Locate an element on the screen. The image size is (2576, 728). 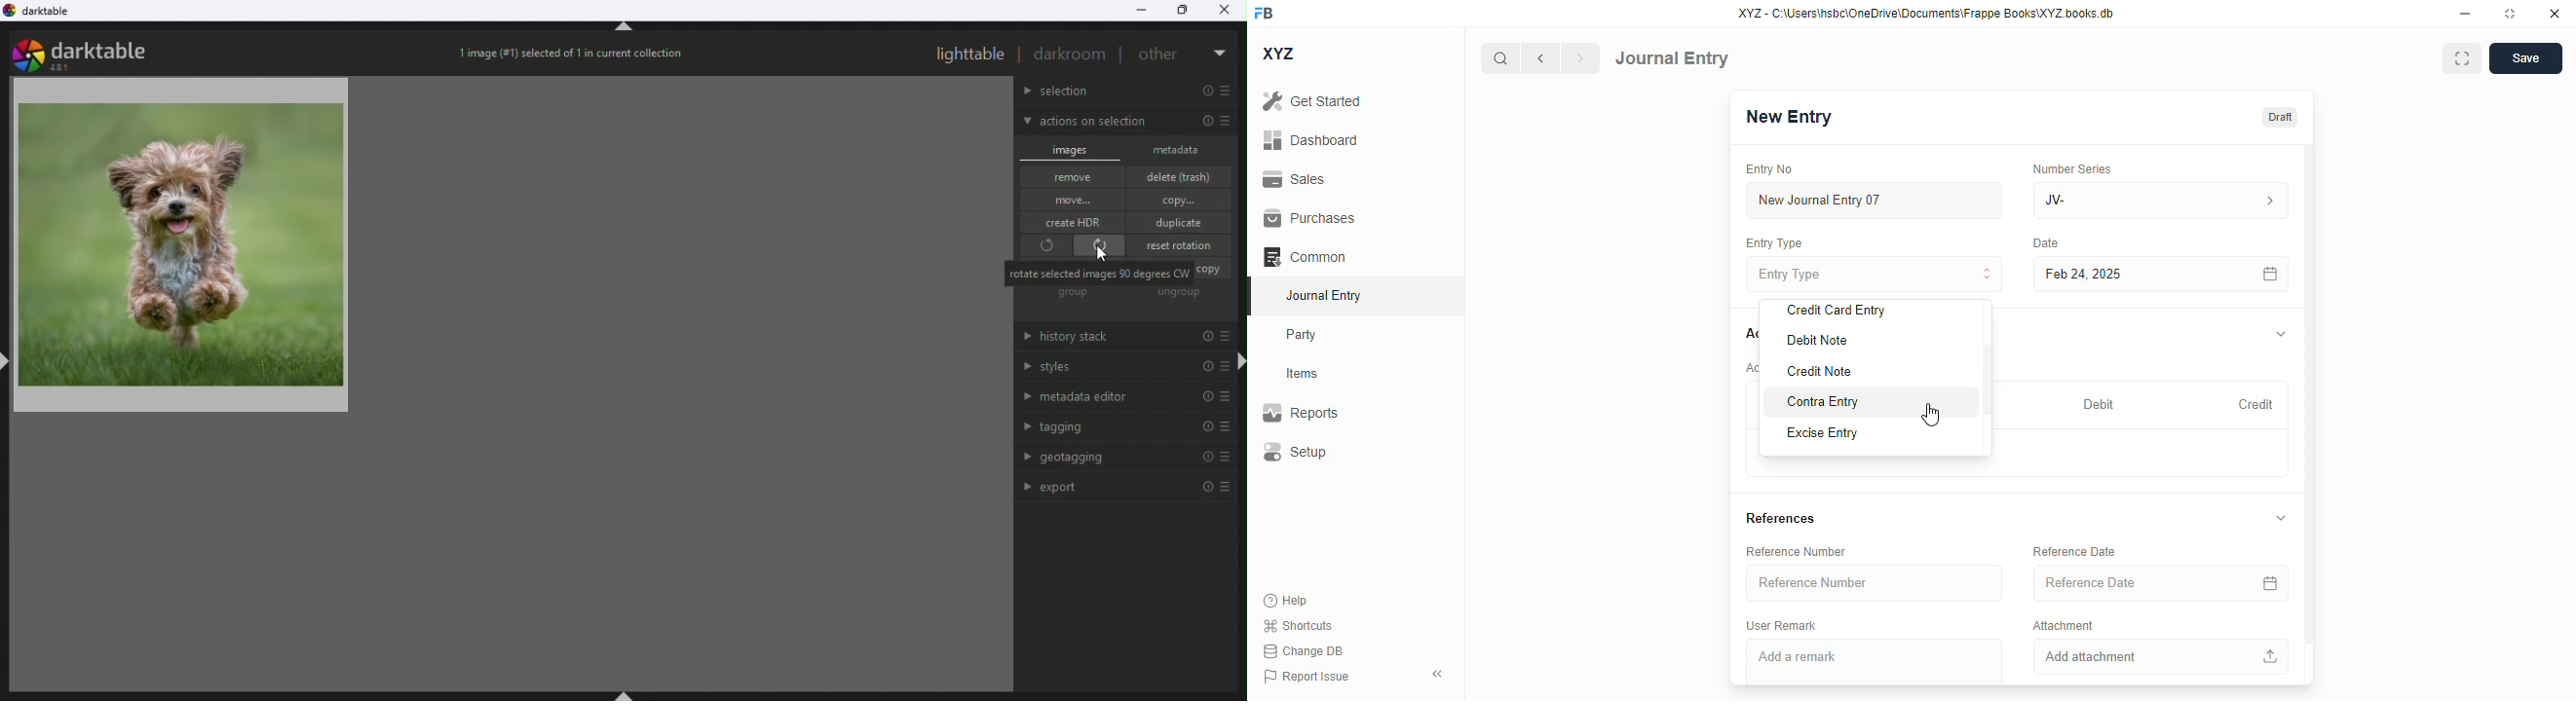
shift+ctrl+t is located at coordinates (625, 30).